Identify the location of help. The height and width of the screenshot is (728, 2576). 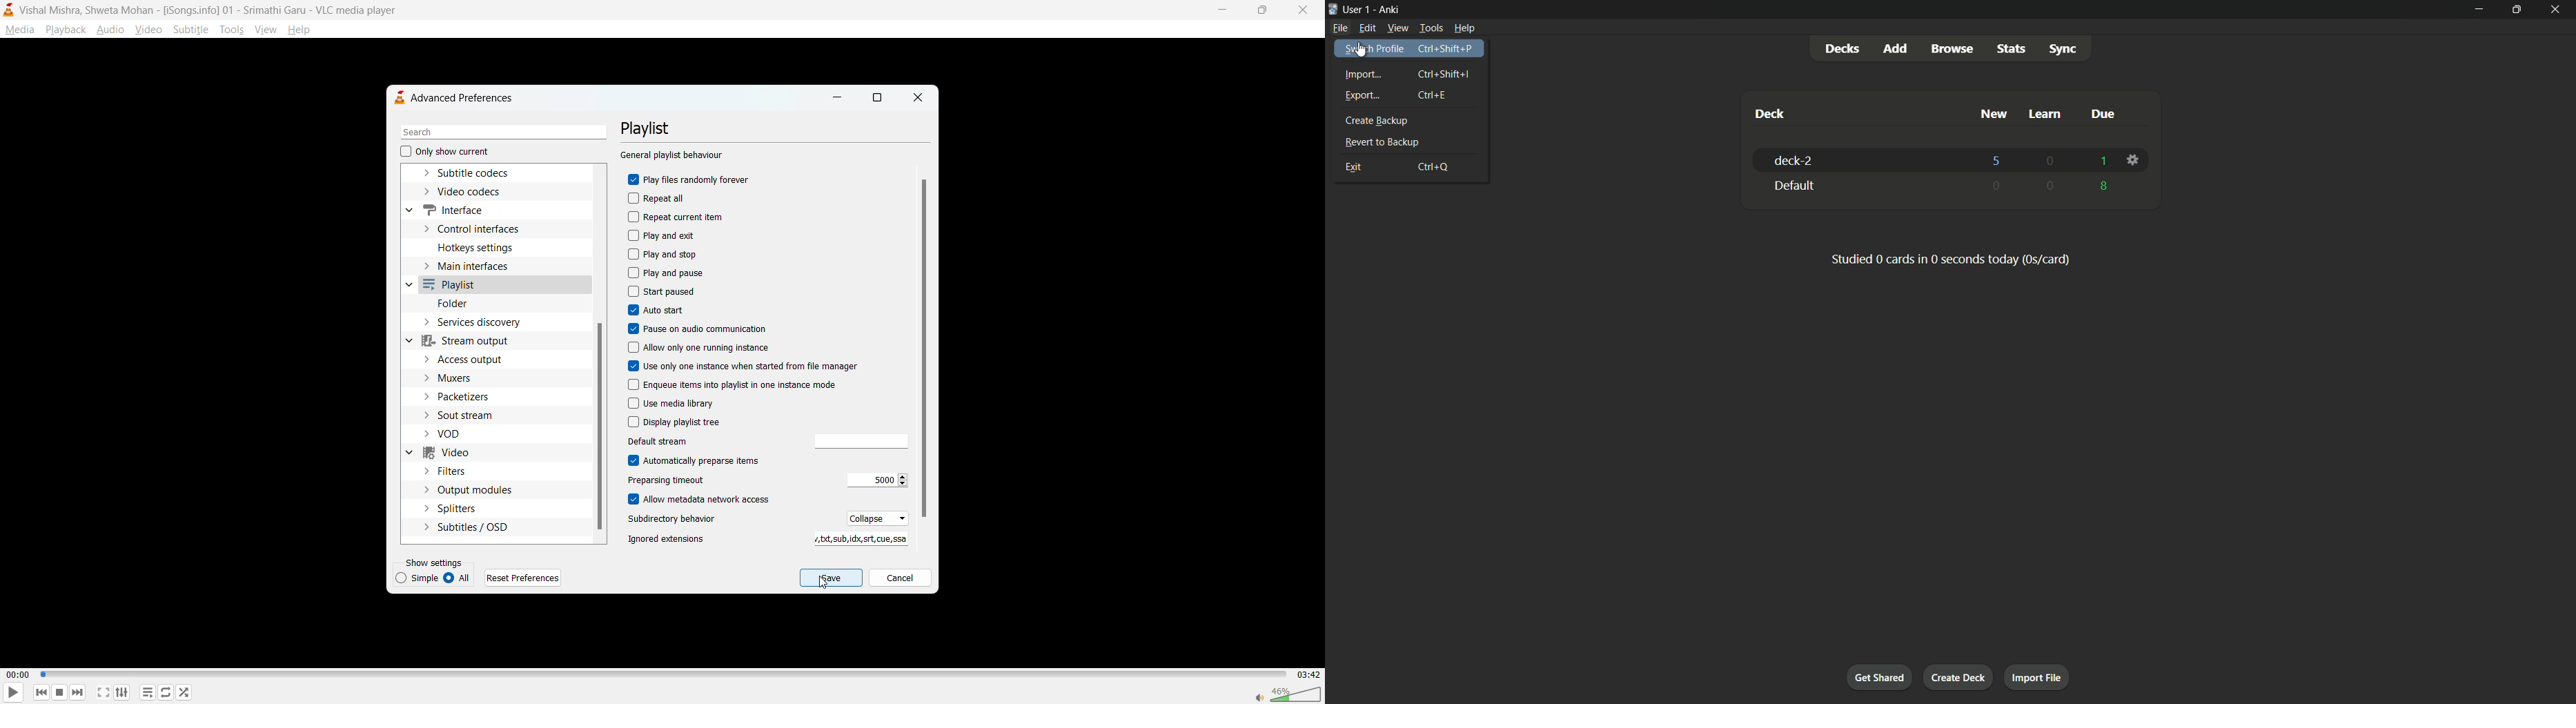
(1465, 28).